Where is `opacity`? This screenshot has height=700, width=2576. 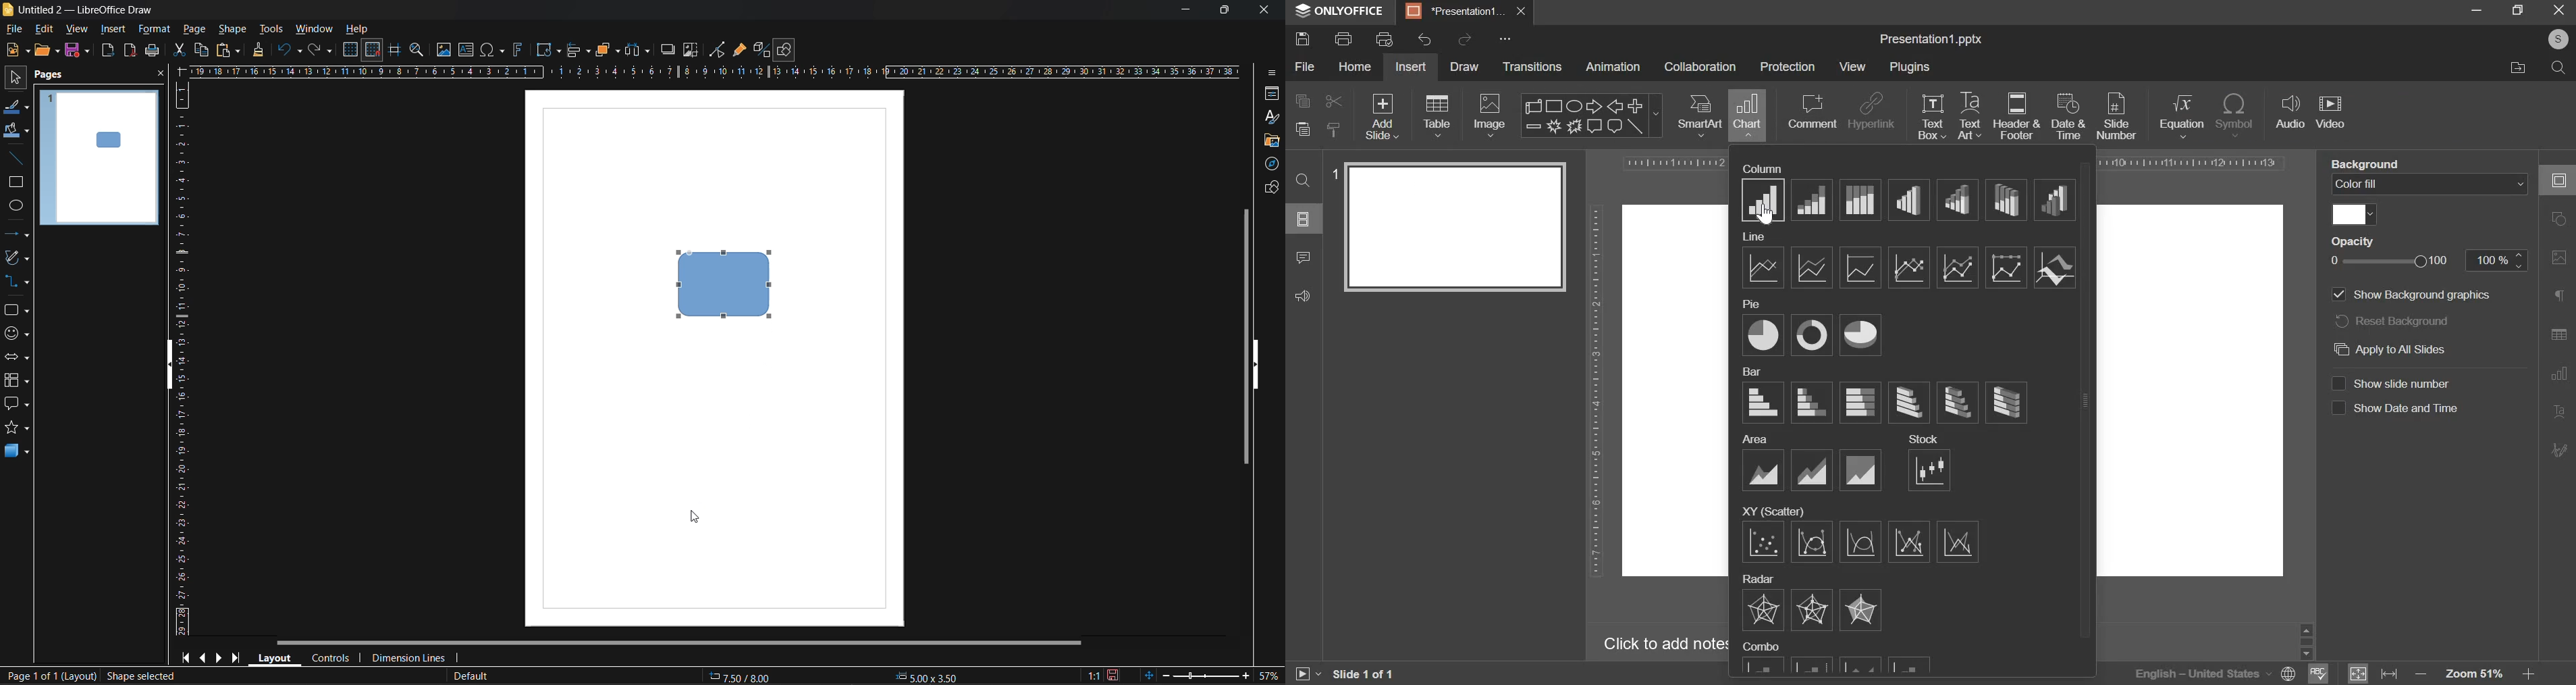 opacity is located at coordinates (2356, 242).